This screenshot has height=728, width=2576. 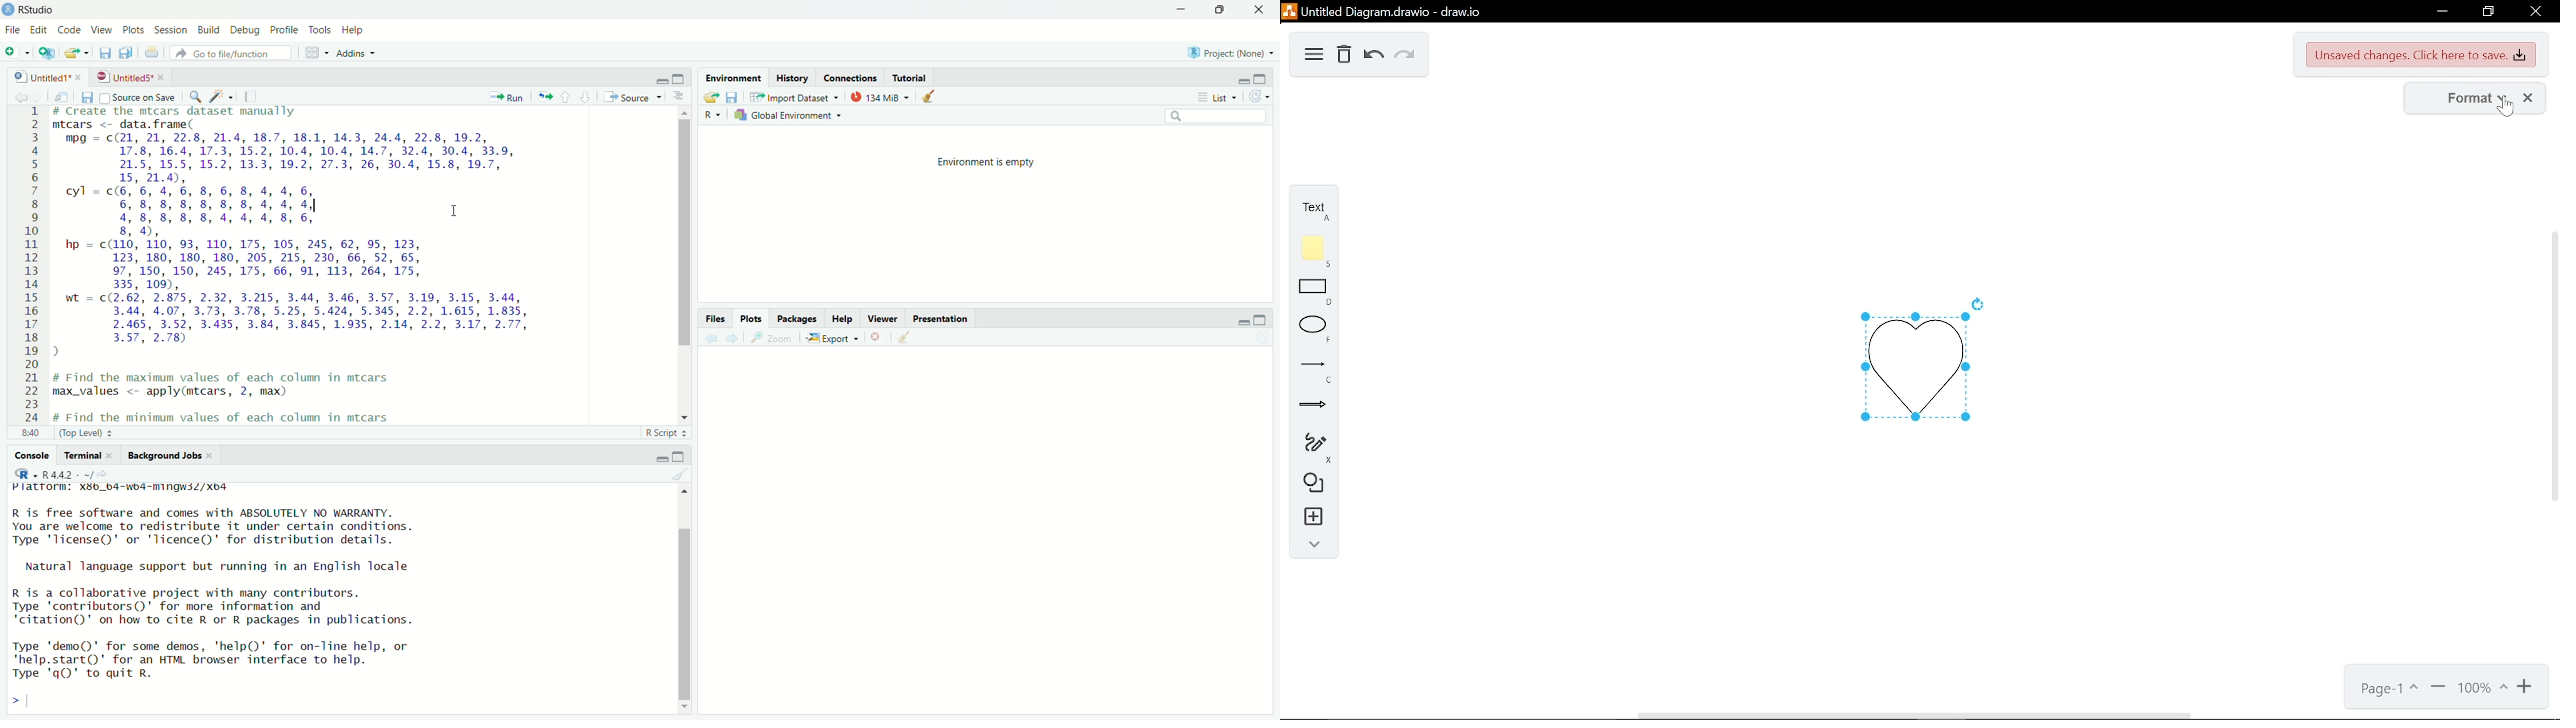 I want to click on restore down, so click(x=2490, y=12).